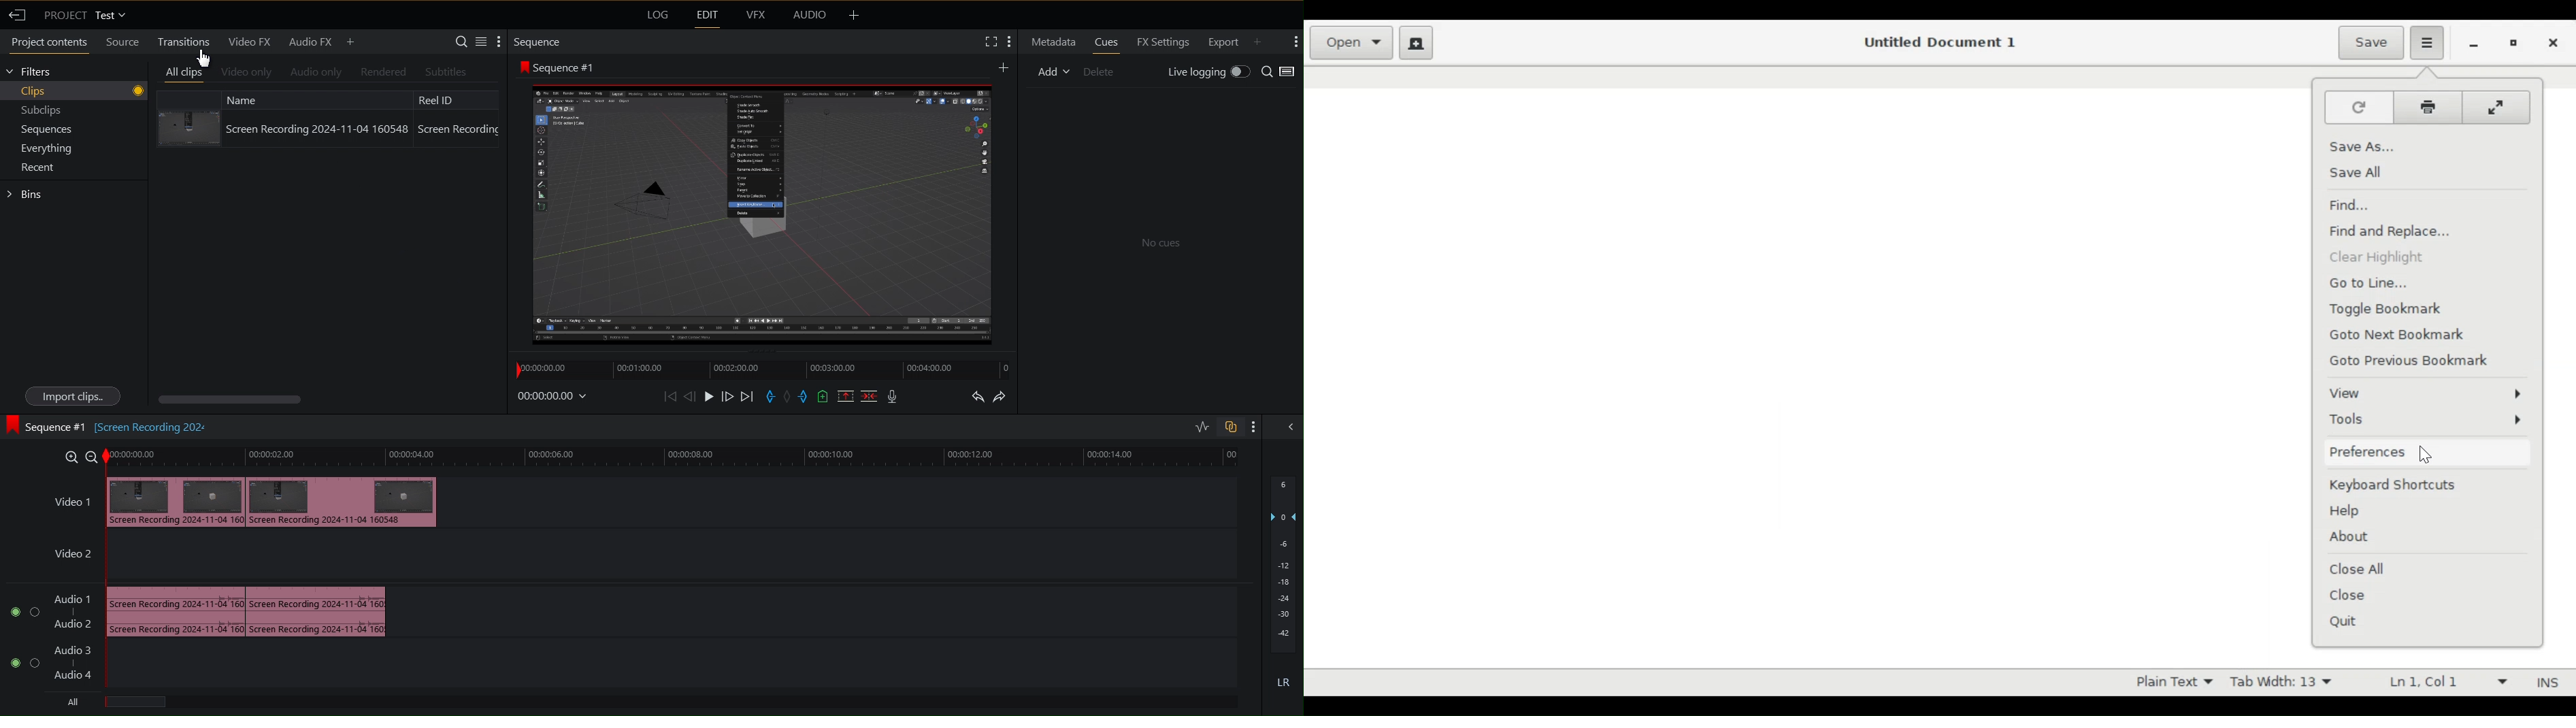 Image resolution: width=2576 pixels, height=728 pixels. I want to click on Preview, so click(763, 212).